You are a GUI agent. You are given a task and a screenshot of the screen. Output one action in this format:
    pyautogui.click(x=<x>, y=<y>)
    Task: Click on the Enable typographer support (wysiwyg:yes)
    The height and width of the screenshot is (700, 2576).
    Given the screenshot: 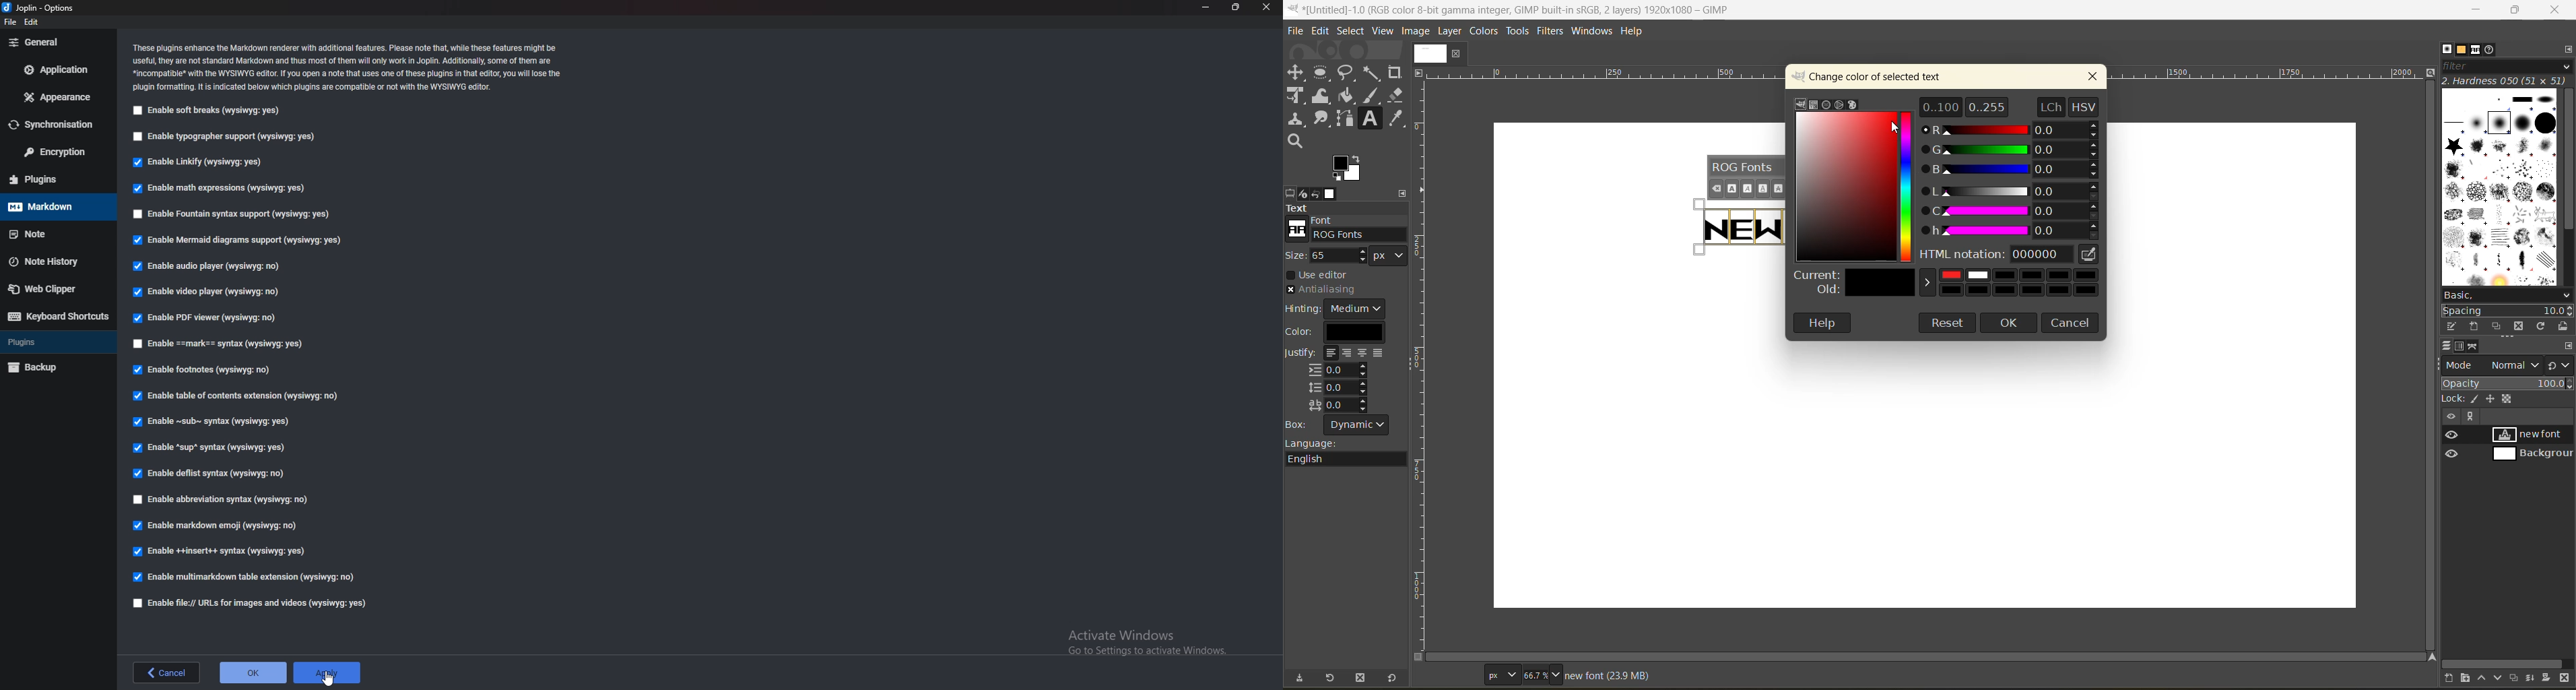 What is the action you would take?
    pyautogui.click(x=229, y=138)
    